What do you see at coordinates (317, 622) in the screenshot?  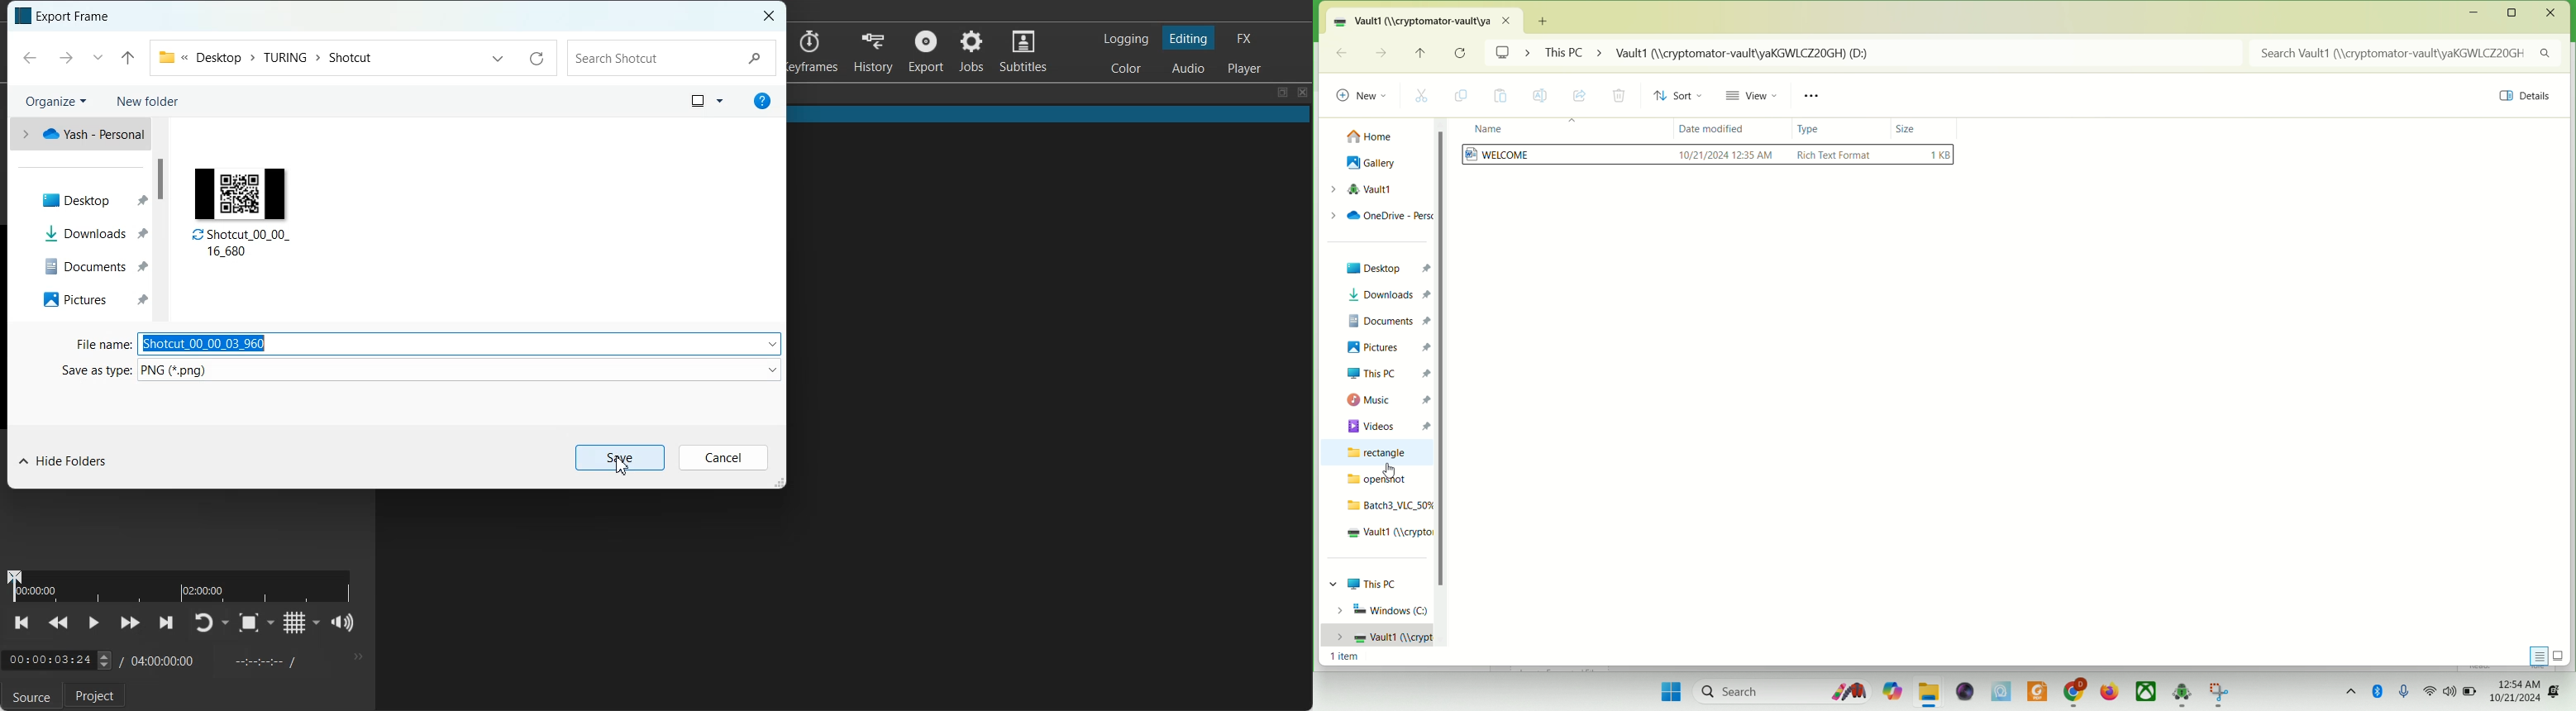 I see `Drop down box` at bounding box center [317, 622].